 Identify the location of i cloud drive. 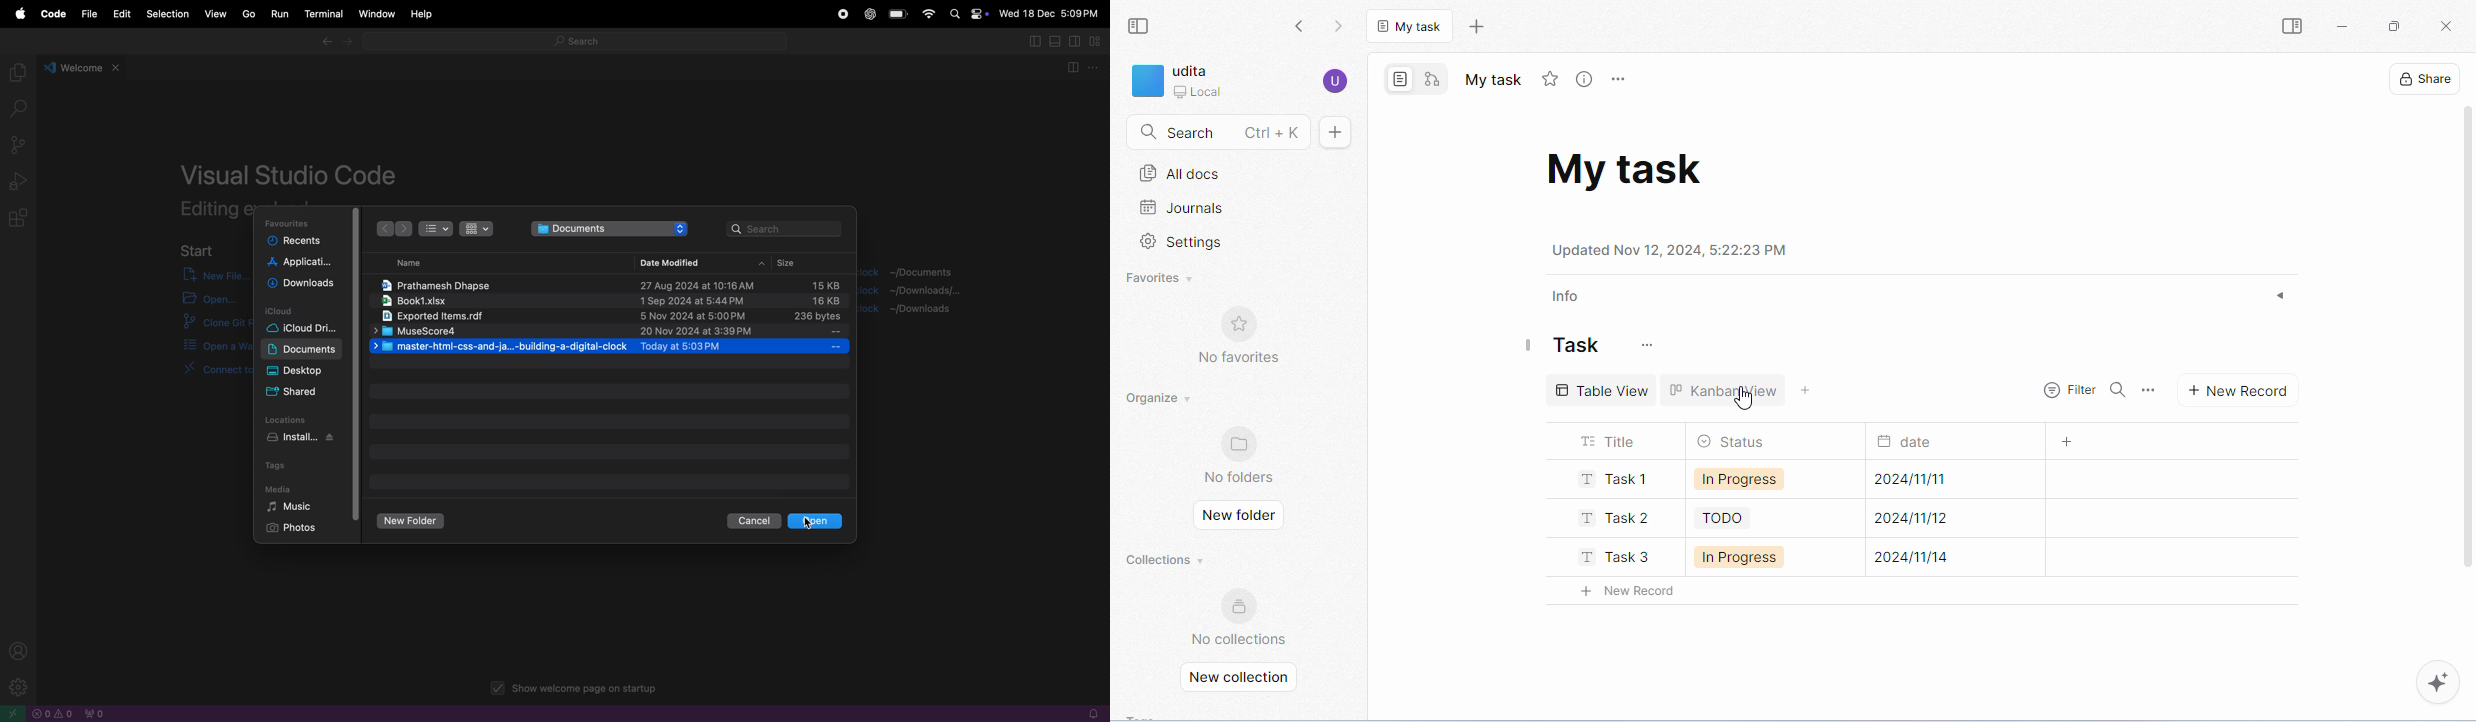
(310, 330).